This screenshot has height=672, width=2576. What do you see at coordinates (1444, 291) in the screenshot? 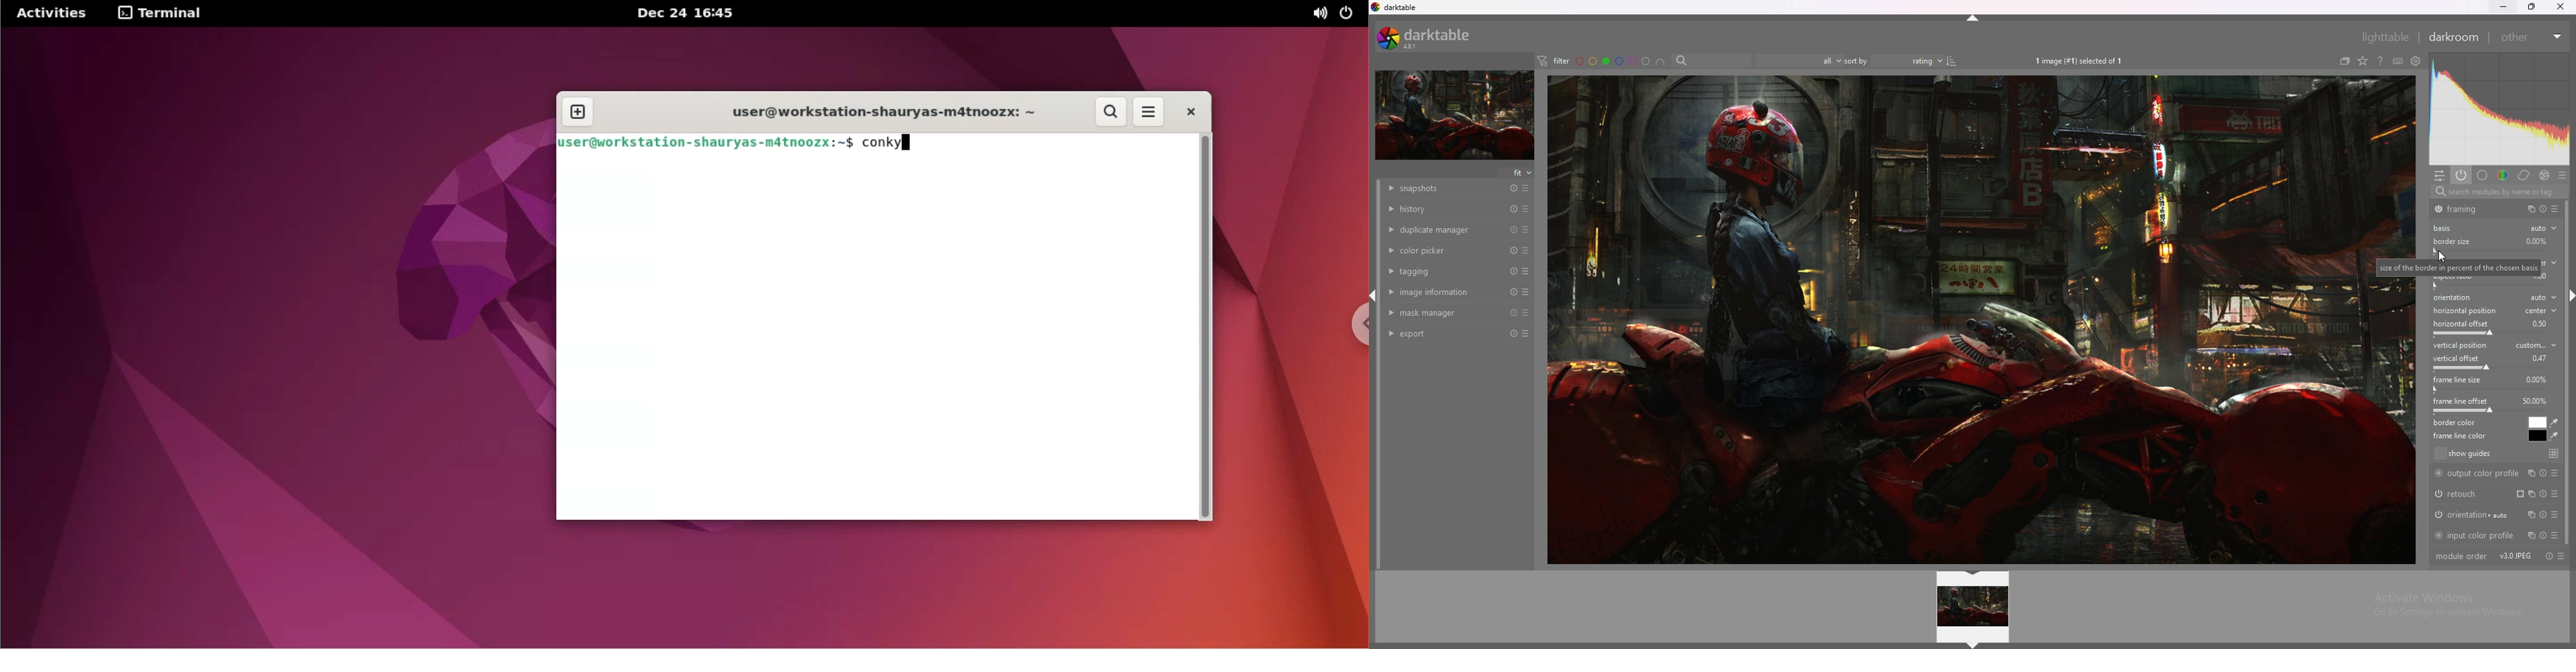
I see `image information` at bounding box center [1444, 291].